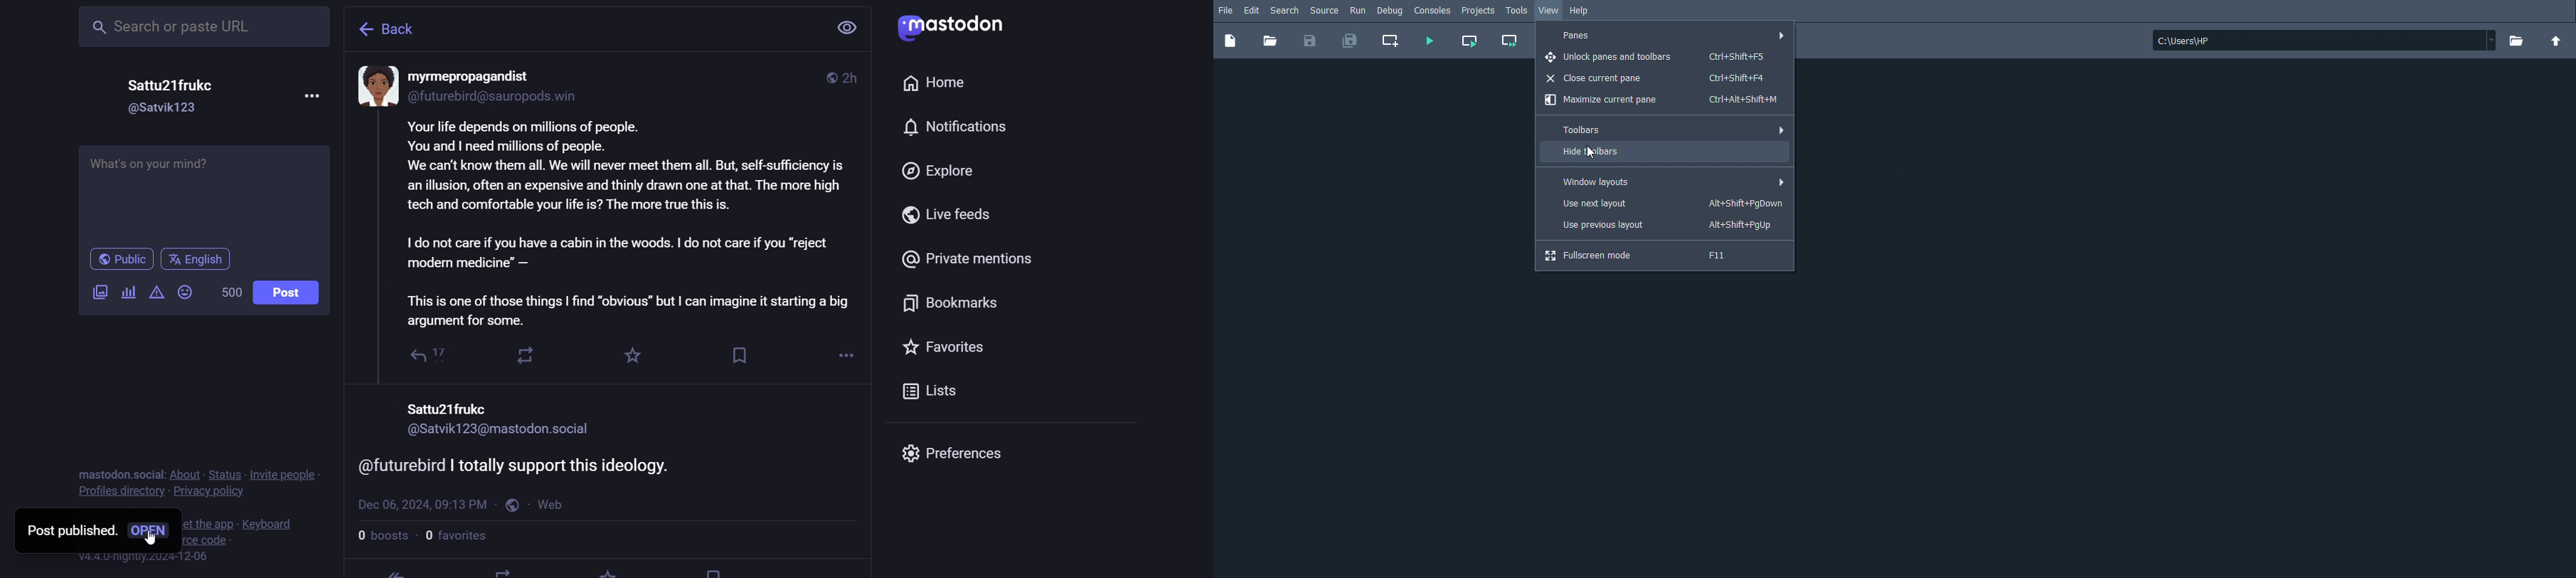 The image size is (2576, 588). What do you see at coordinates (606, 226) in the screenshot?
I see `content` at bounding box center [606, 226].